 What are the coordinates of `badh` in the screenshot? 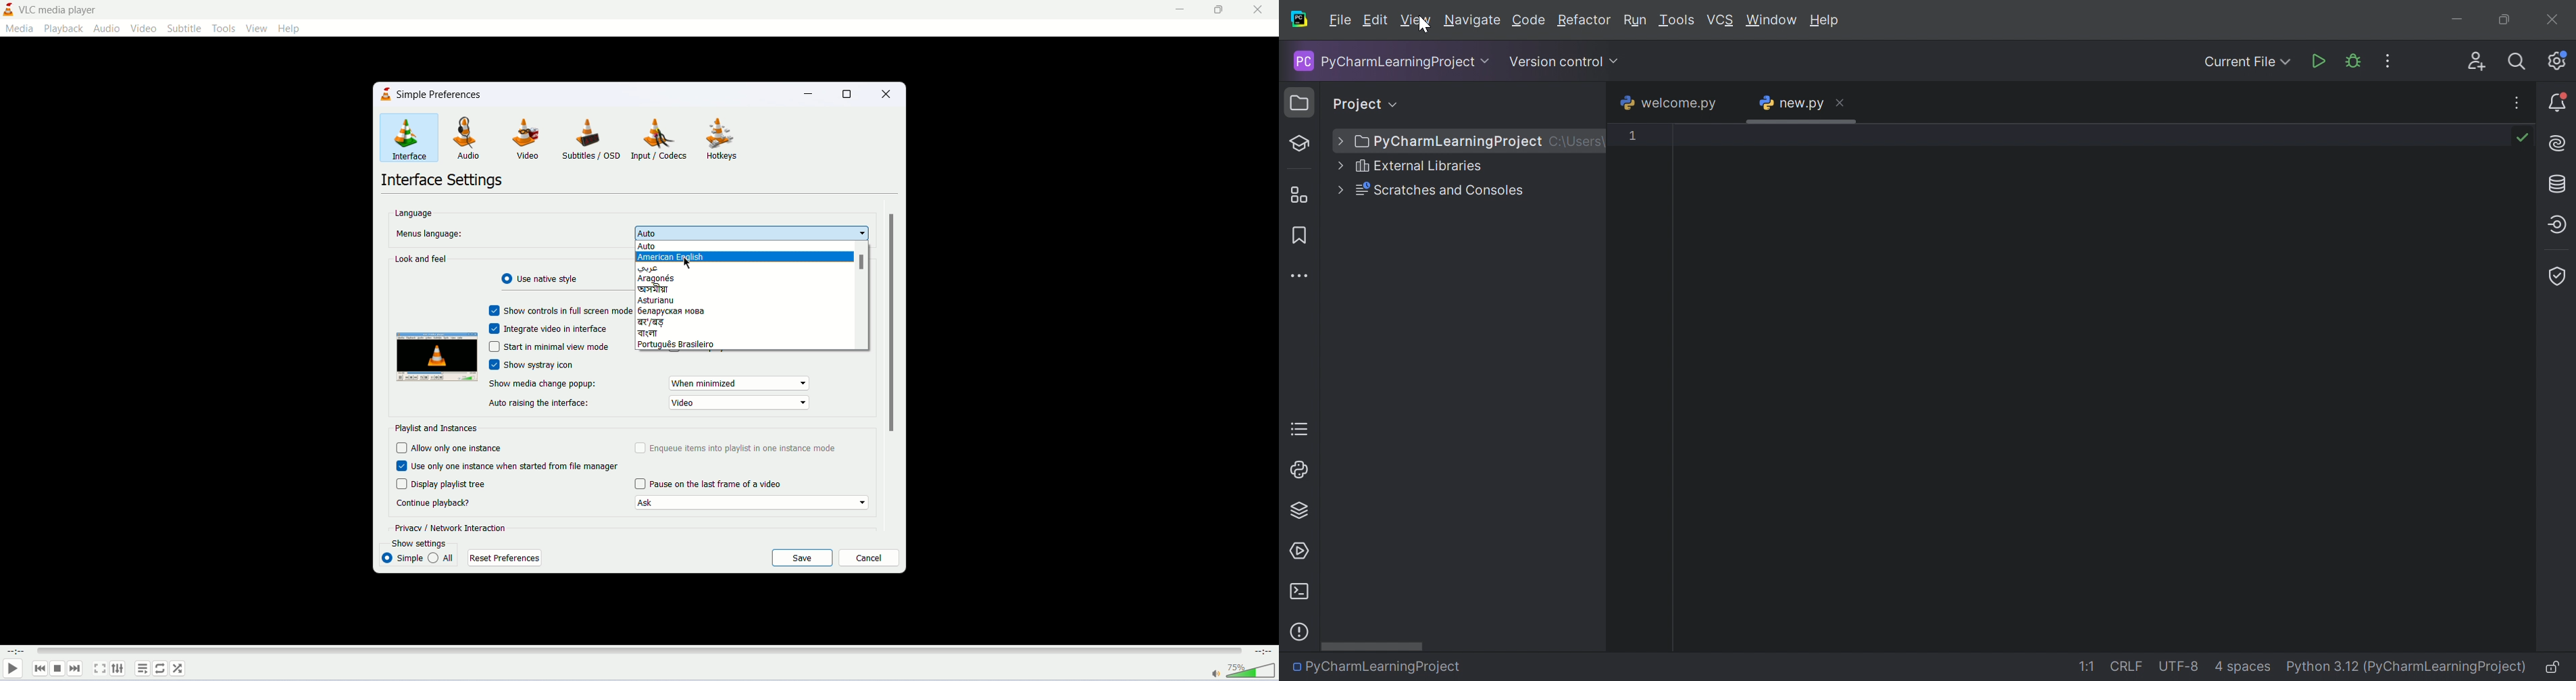 It's located at (671, 322).